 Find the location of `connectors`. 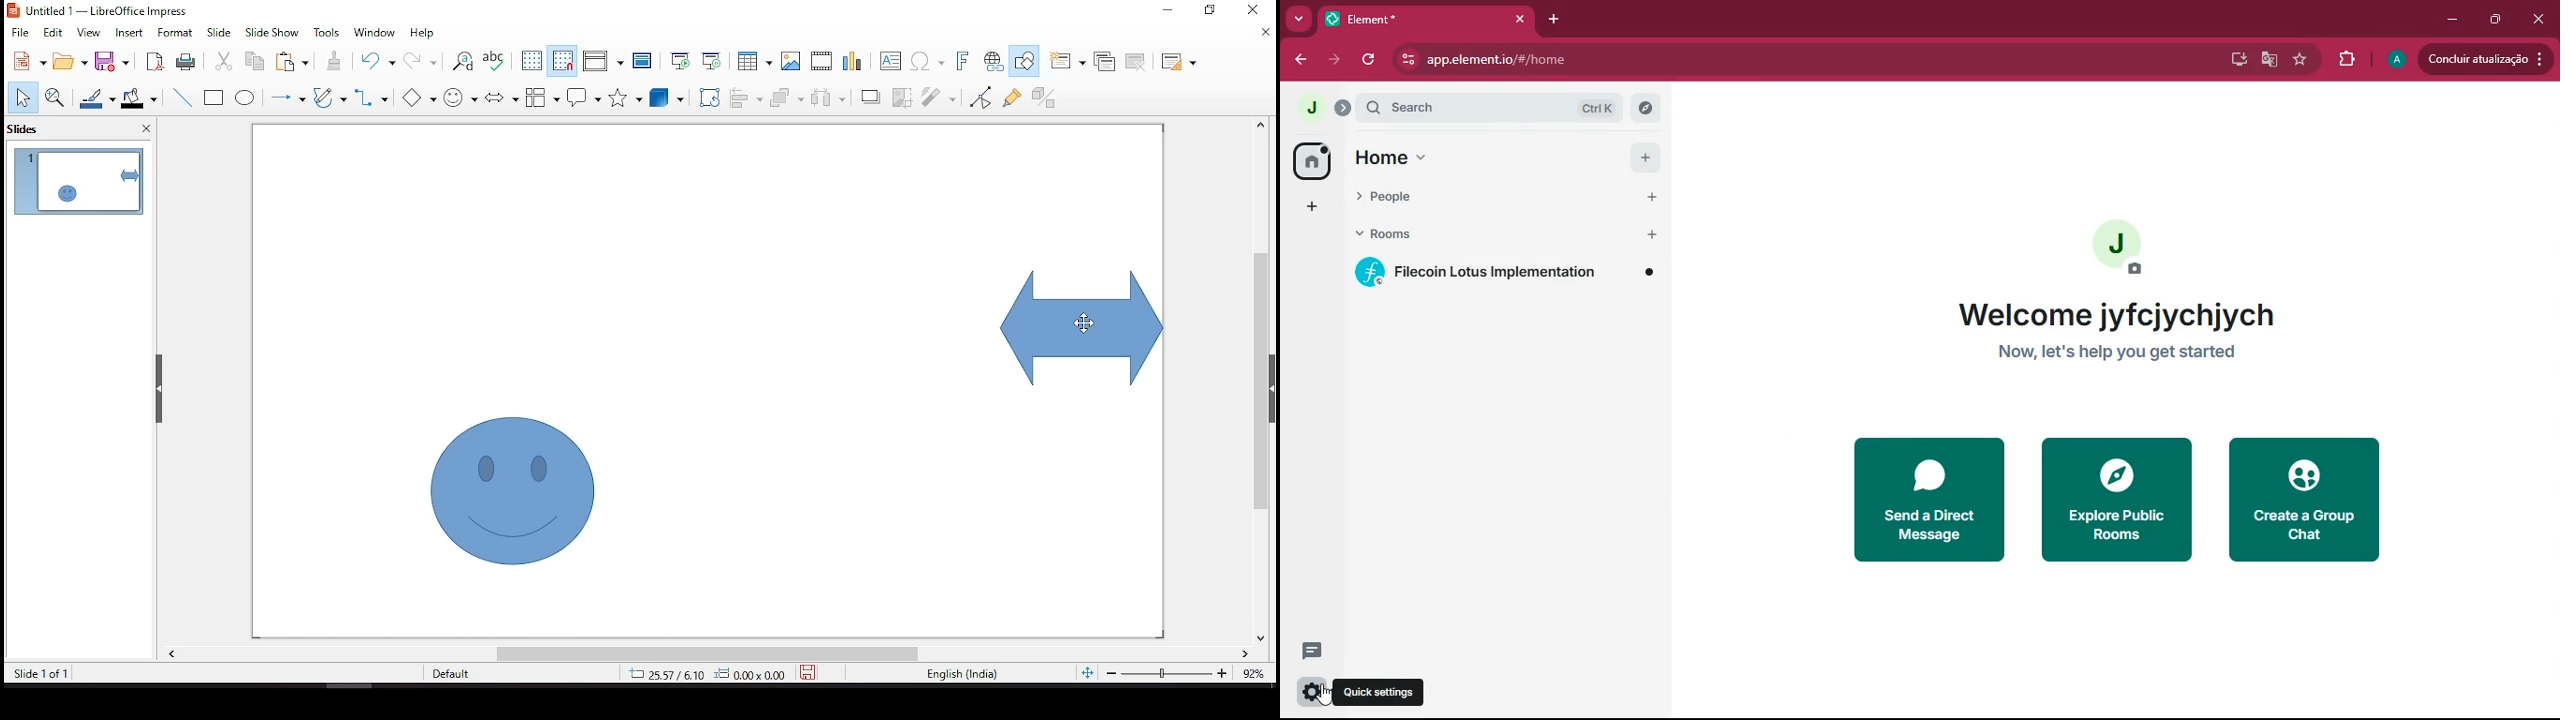

connectors is located at coordinates (370, 97).